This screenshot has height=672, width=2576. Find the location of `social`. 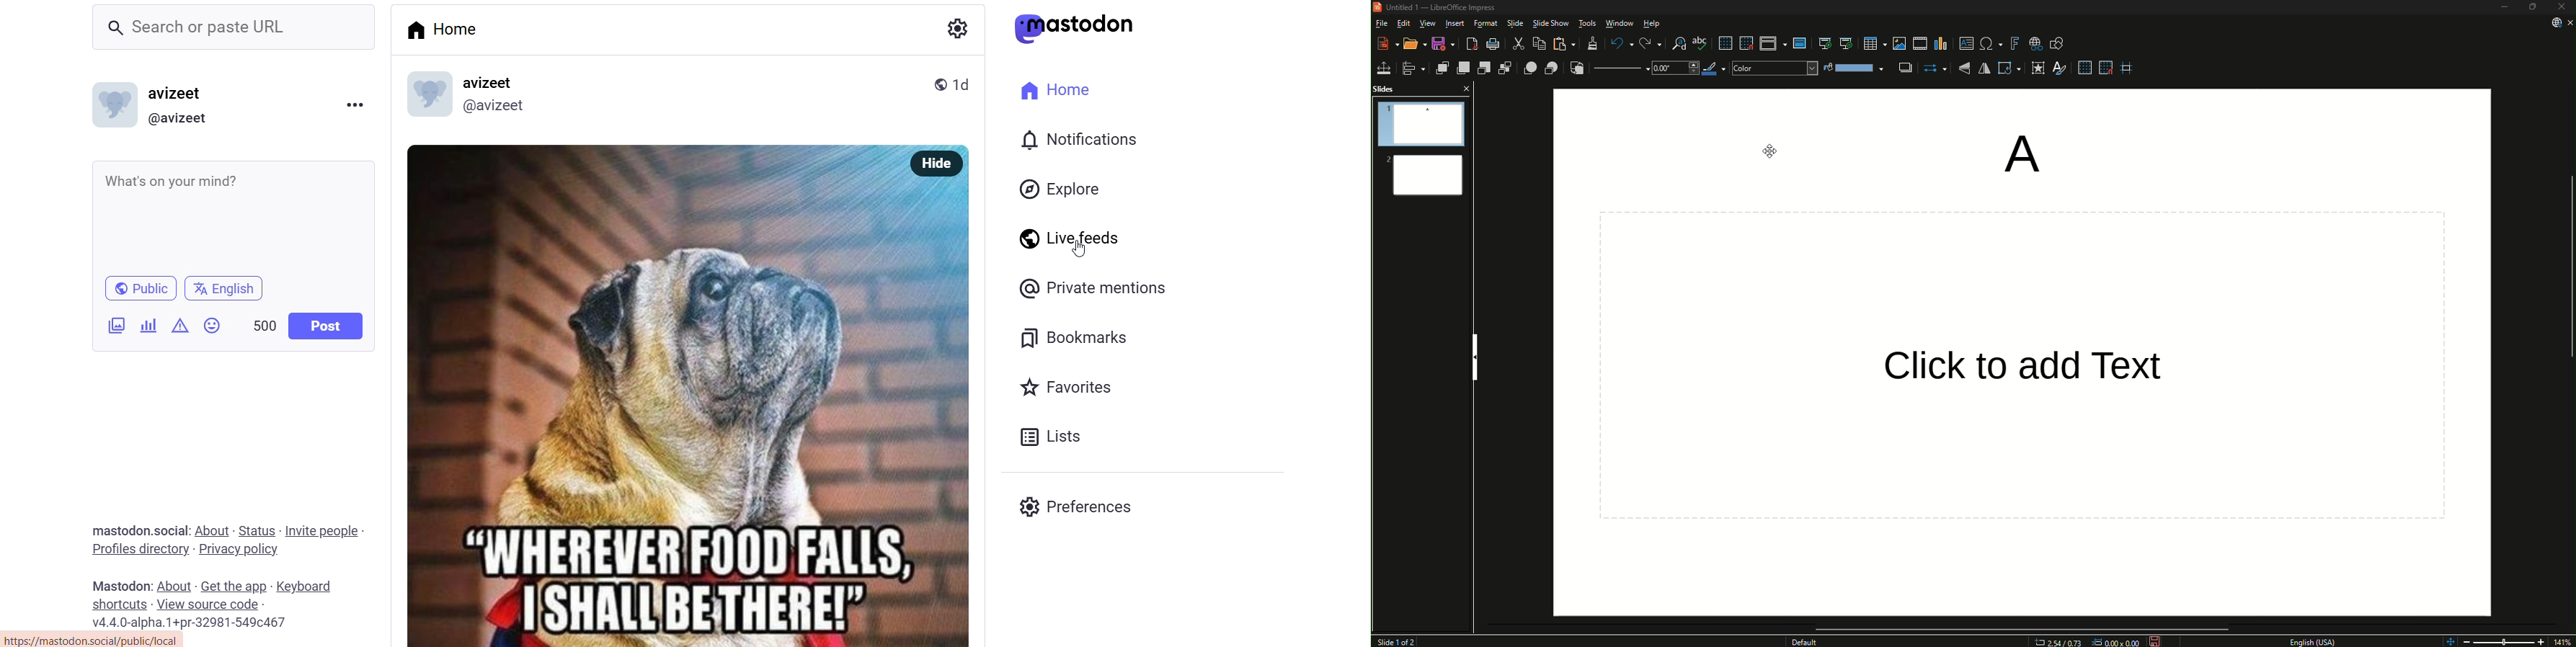

social is located at coordinates (169, 530).